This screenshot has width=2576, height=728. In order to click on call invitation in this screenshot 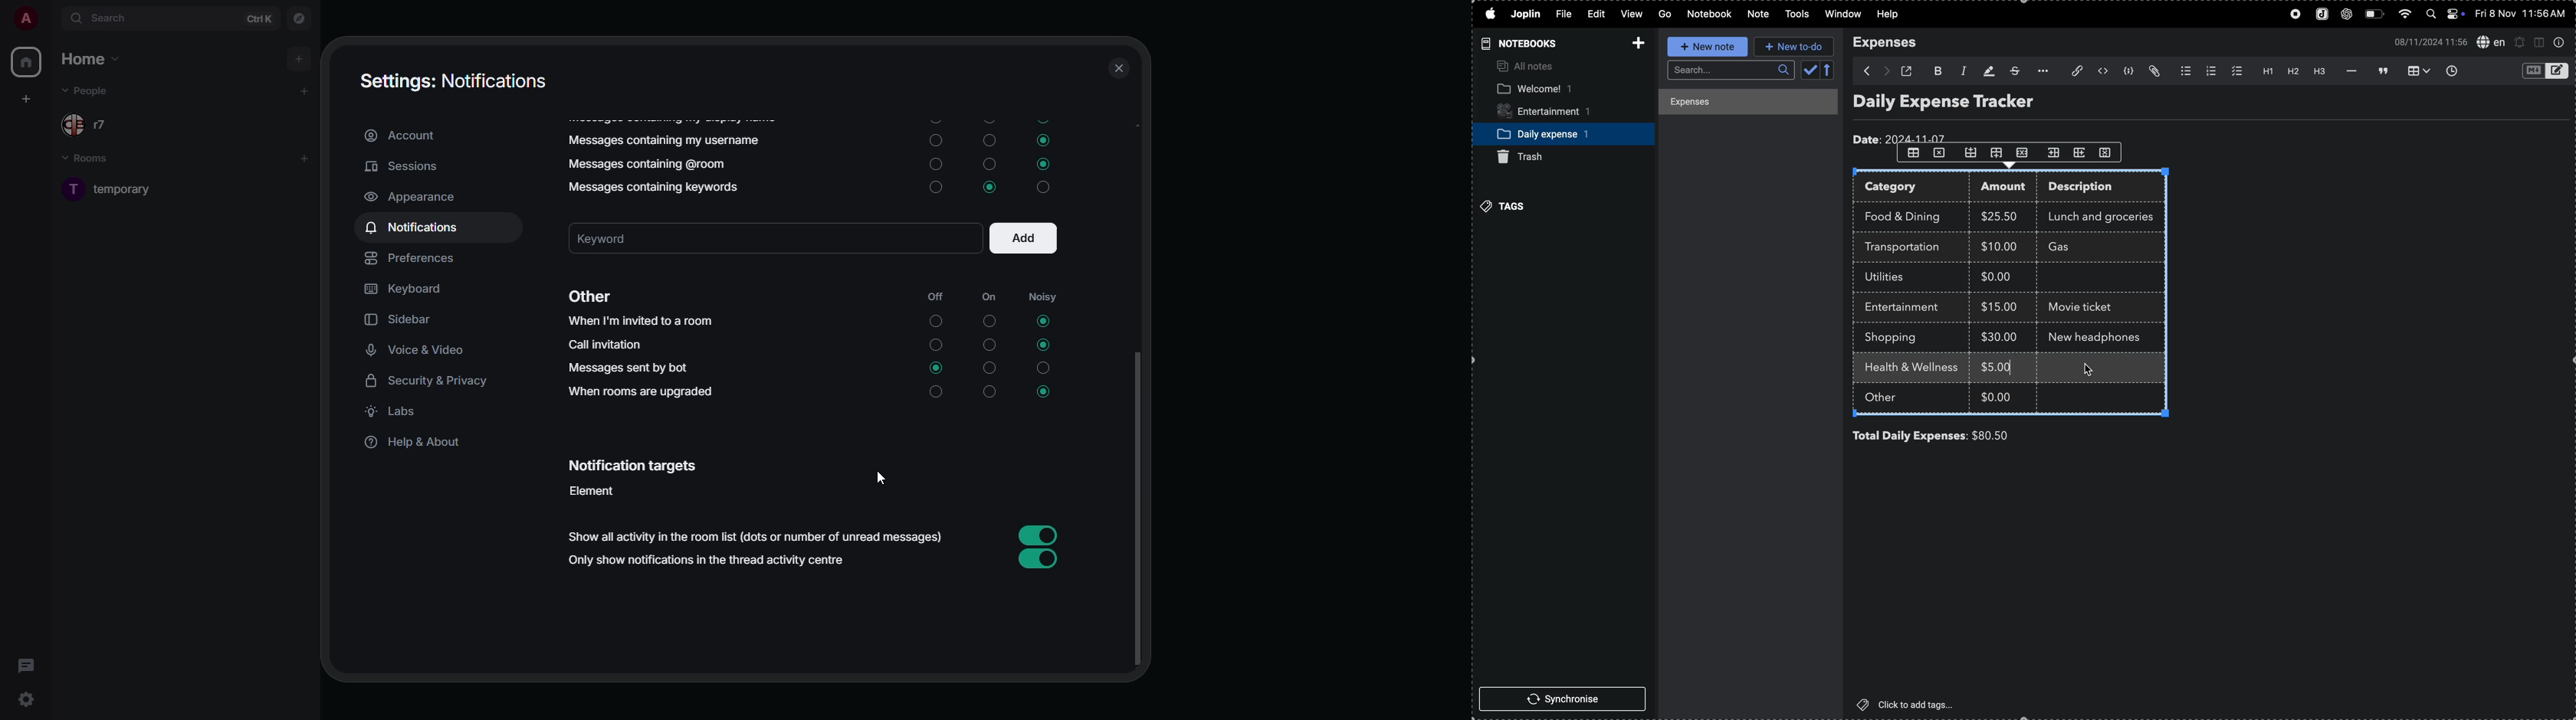, I will do `click(612, 344)`.